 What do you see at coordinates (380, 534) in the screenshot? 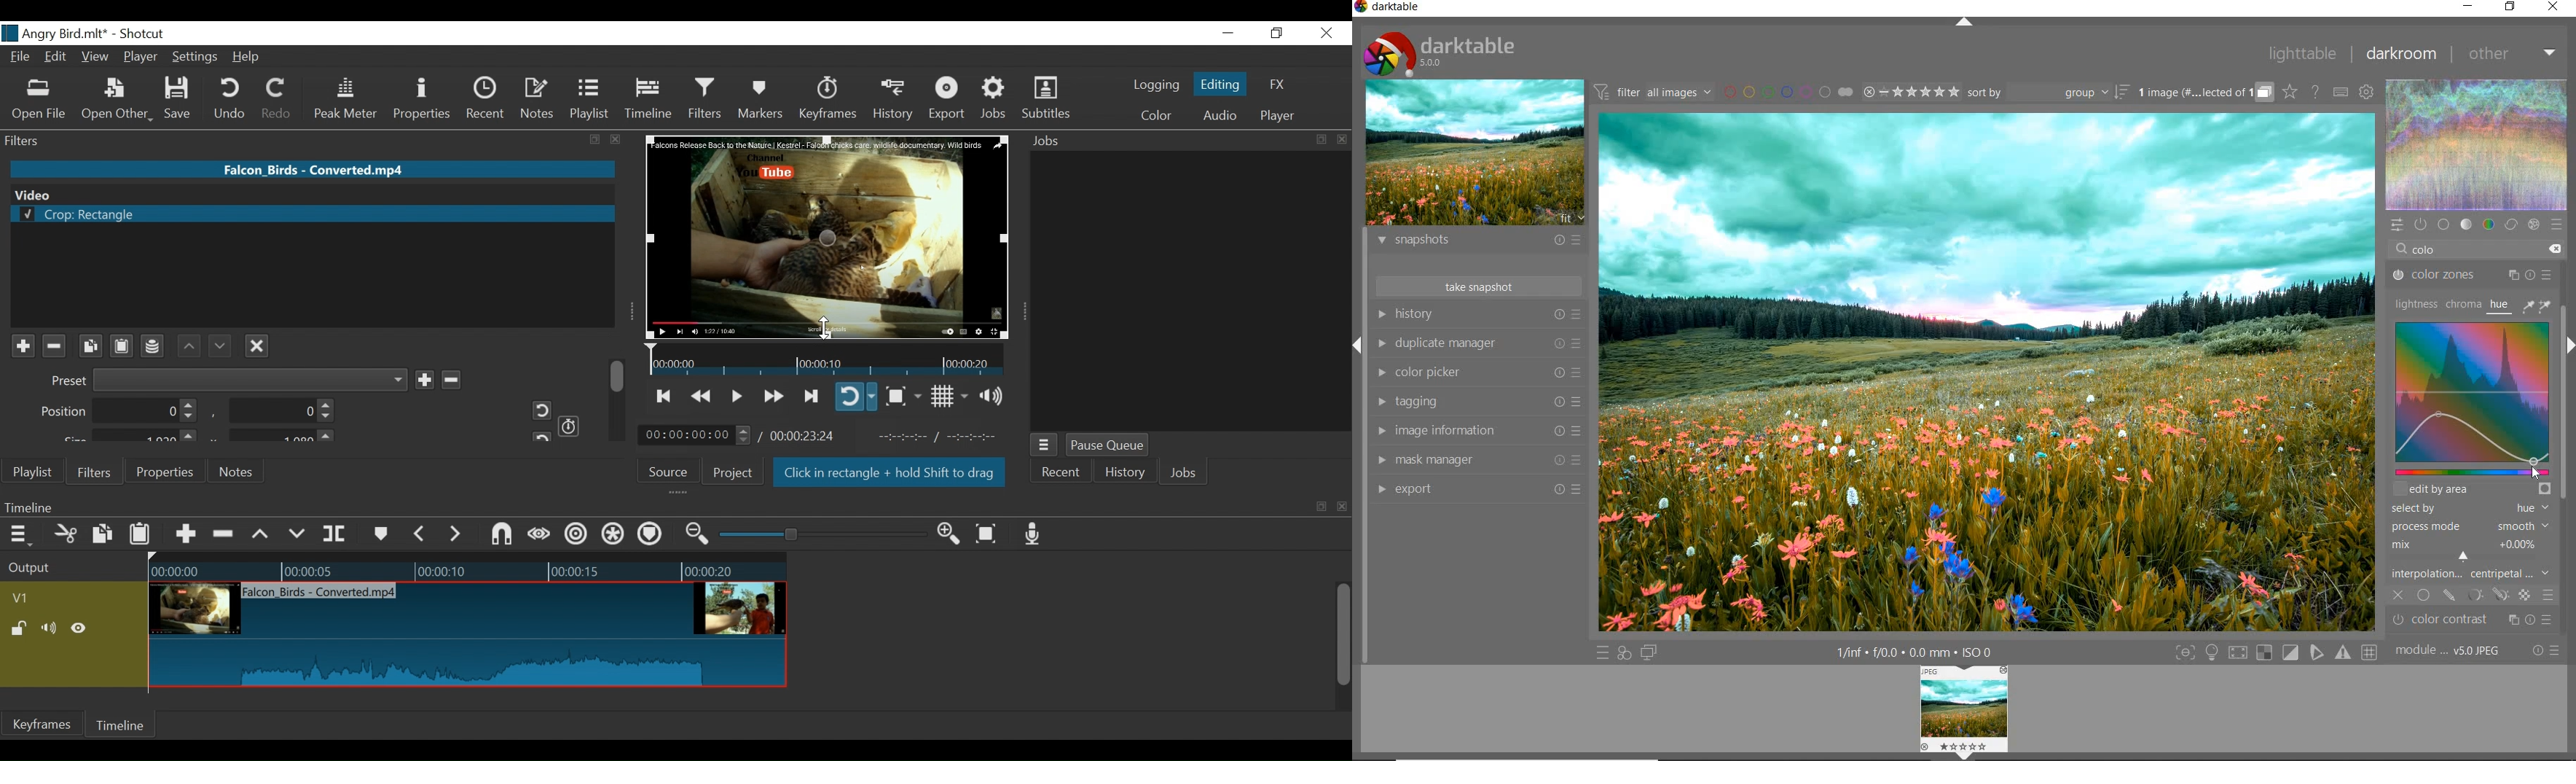
I see `Markers` at bounding box center [380, 534].